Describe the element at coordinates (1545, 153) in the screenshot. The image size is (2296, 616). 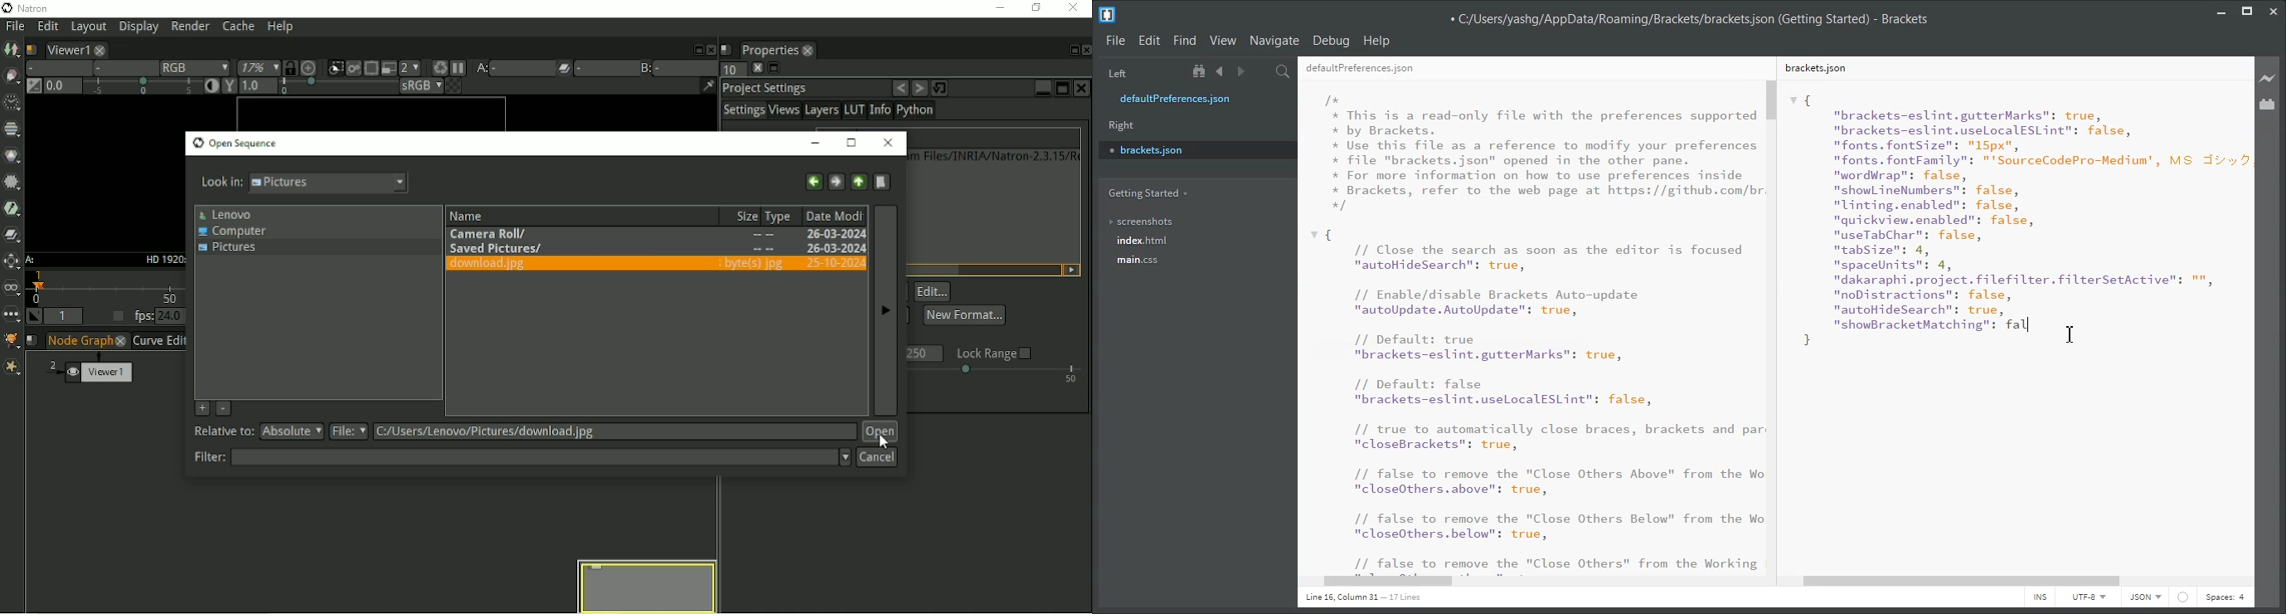
I see `/*

* This is a read-only file with the preferences supported
* by Brackets.

* Use this file as a reference to modify your preferences
* file "brackets.json" opened in the other pane.

* For more information on how to use preferences inside

* Brackets, refer to the web page at https://github.com/br
*/` at that location.